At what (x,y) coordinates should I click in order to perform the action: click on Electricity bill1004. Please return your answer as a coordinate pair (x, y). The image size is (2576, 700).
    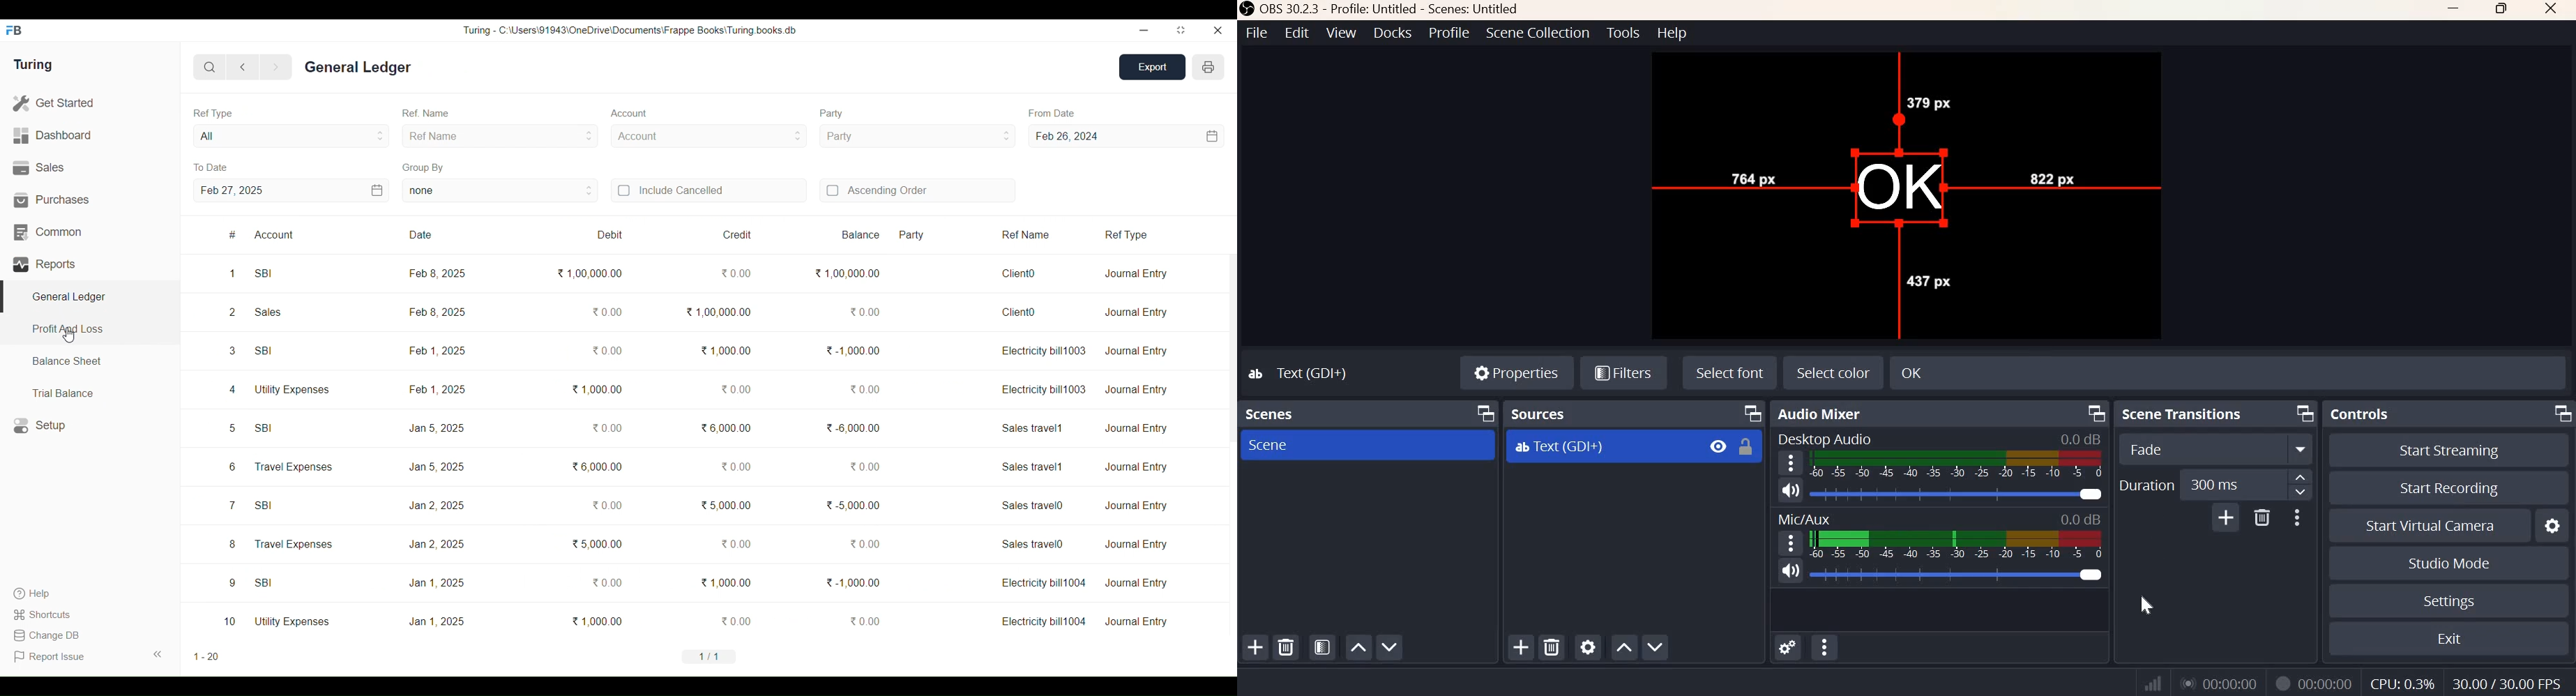
    Looking at the image, I should click on (1043, 583).